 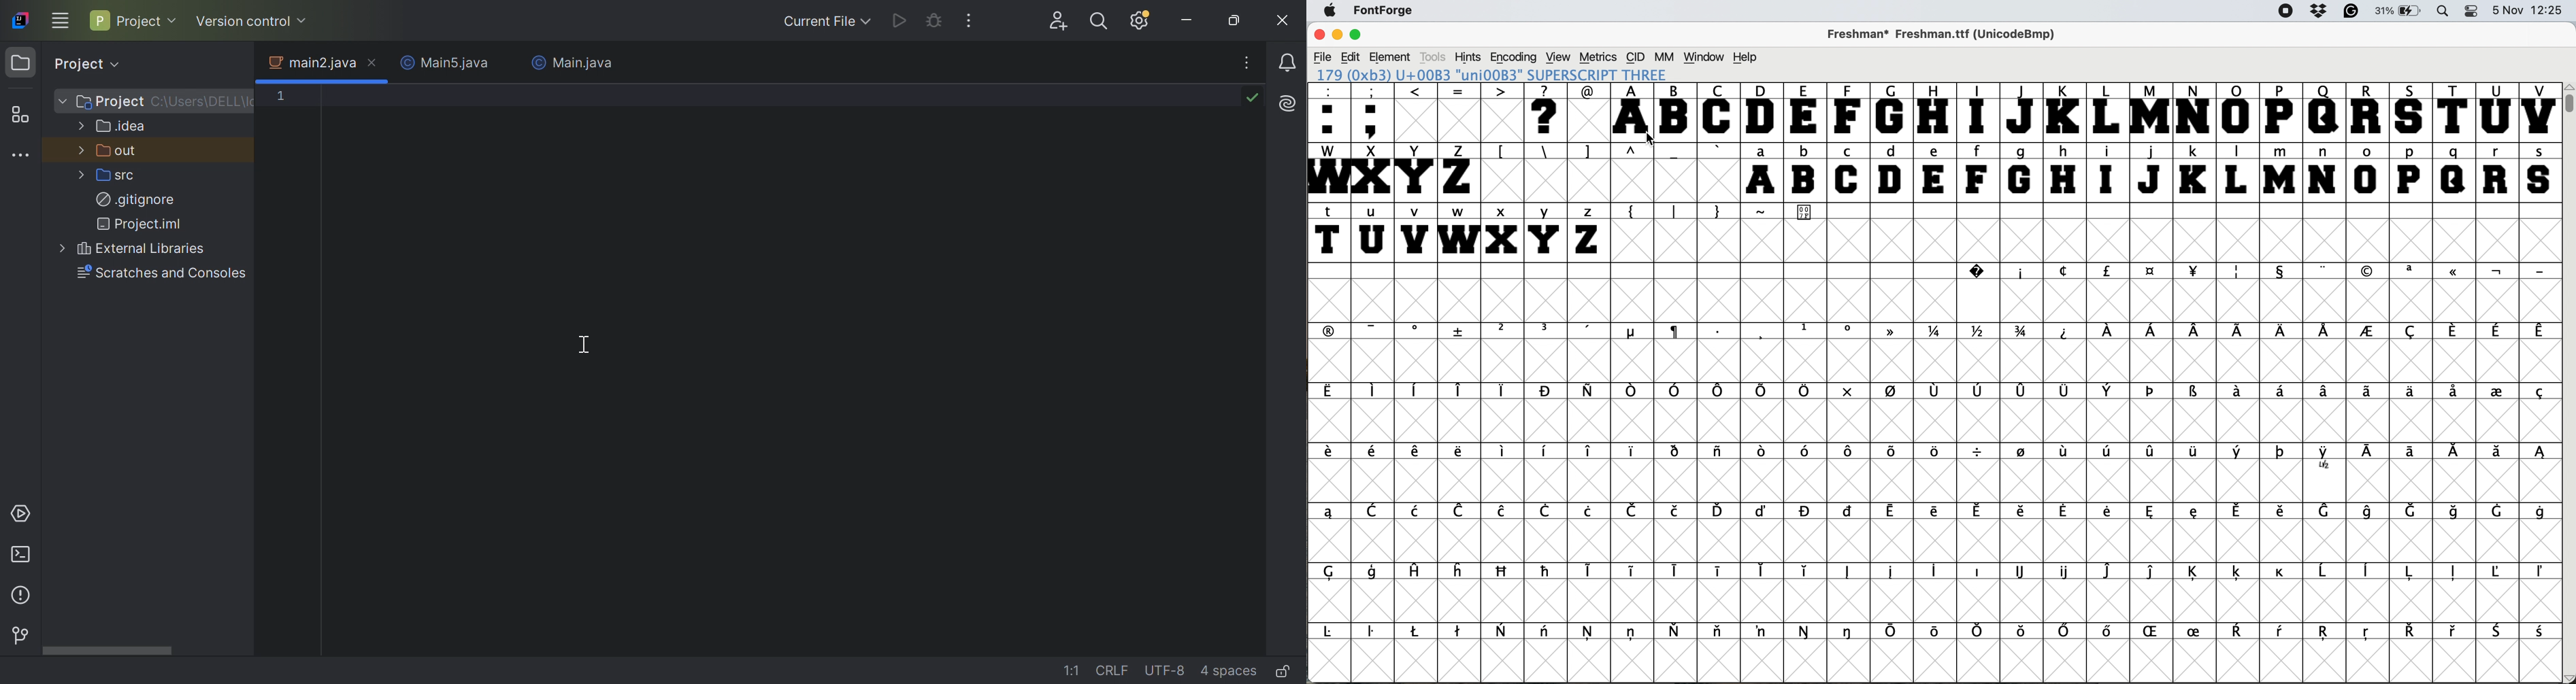 I want to click on symbol, so click(x=2194, y=392).